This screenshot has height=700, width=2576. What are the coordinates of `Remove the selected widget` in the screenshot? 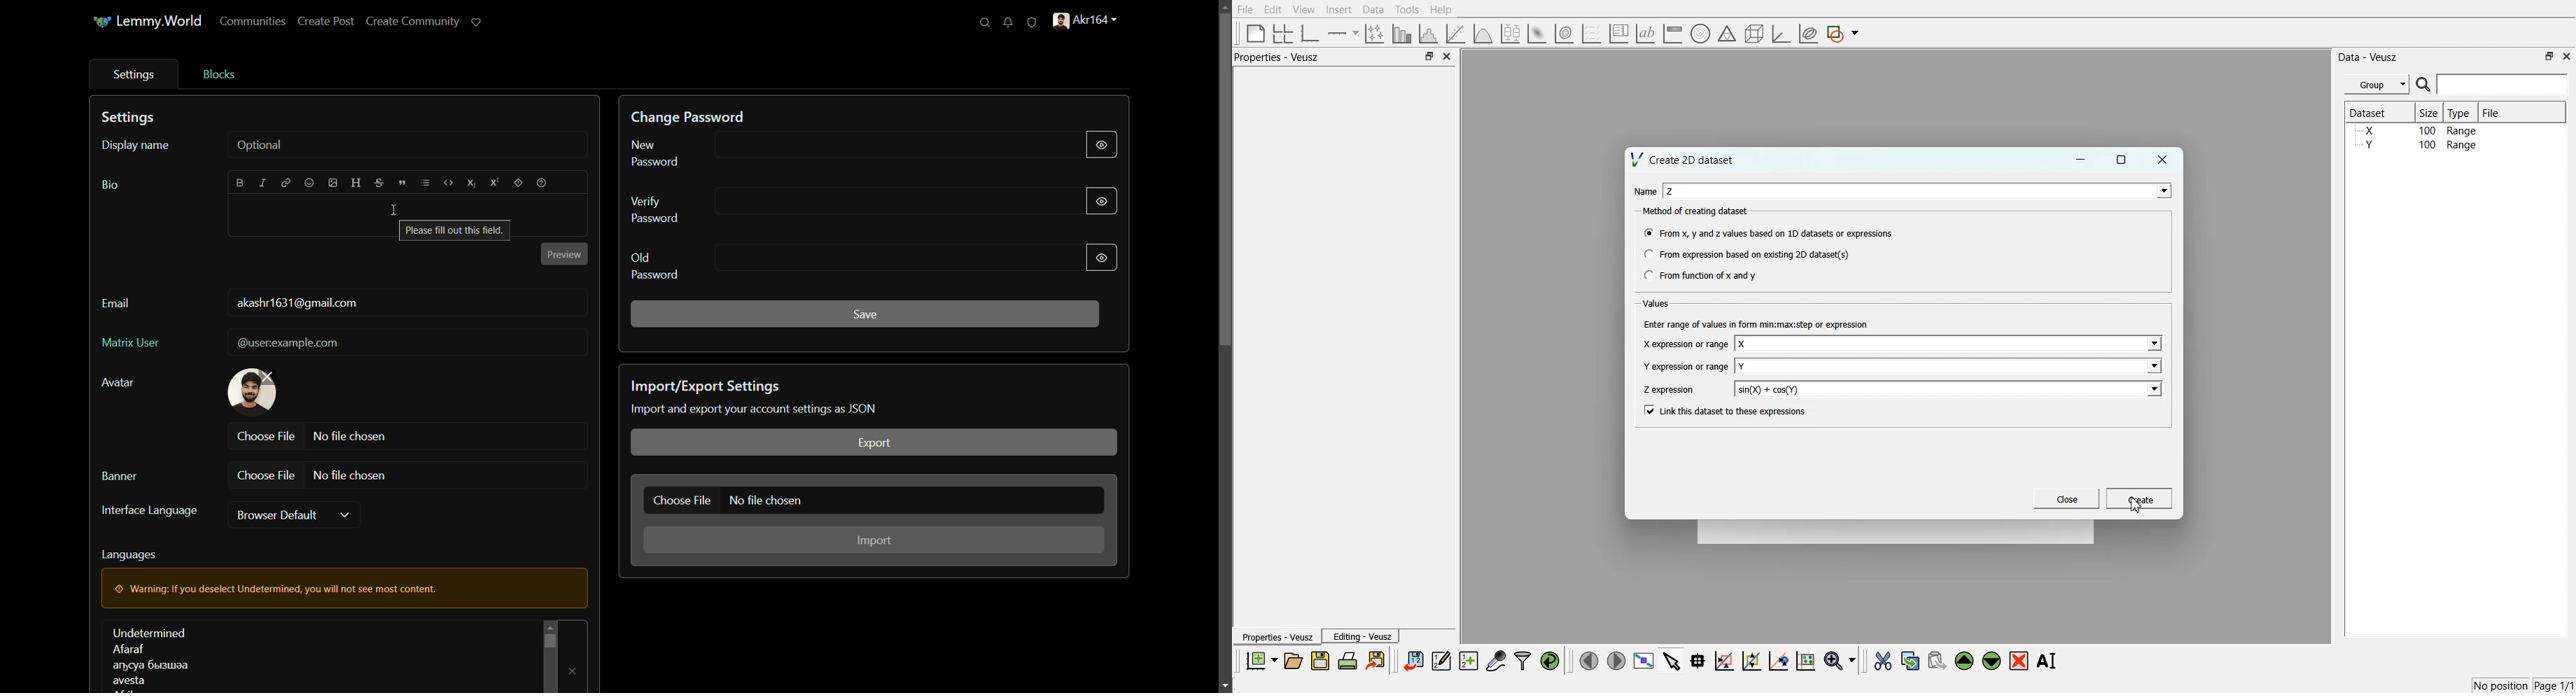 It's located at (2019, 662).